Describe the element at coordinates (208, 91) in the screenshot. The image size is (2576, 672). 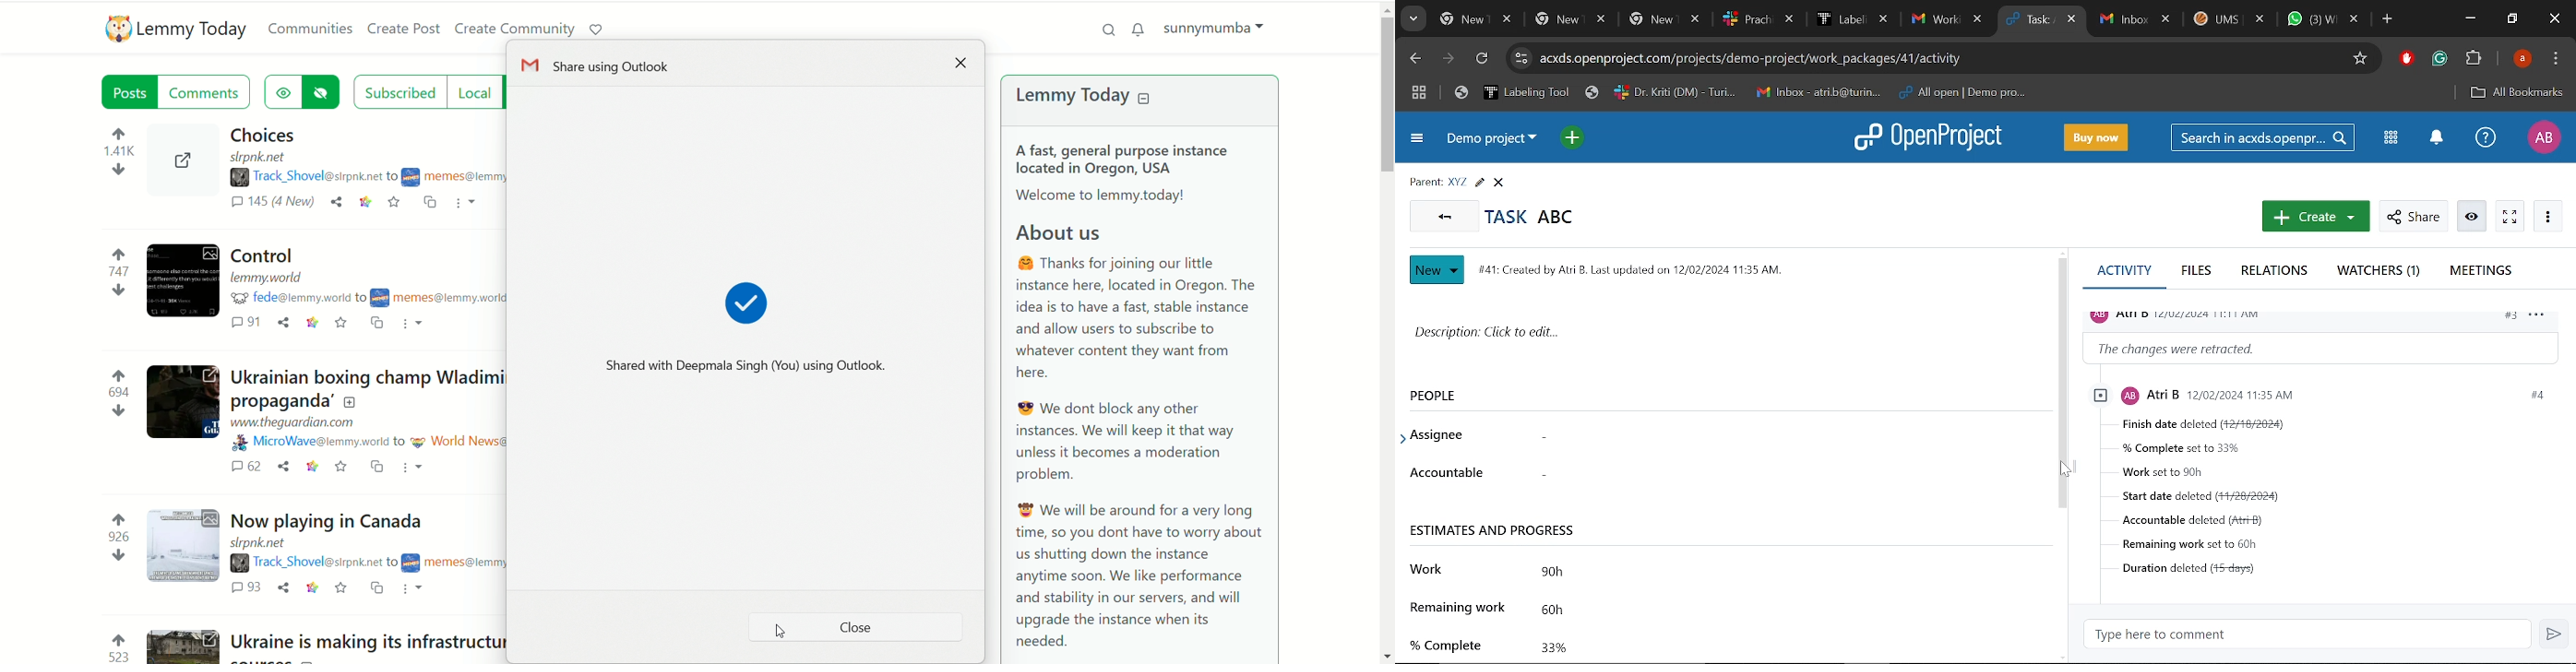
I see `comments` at that location.